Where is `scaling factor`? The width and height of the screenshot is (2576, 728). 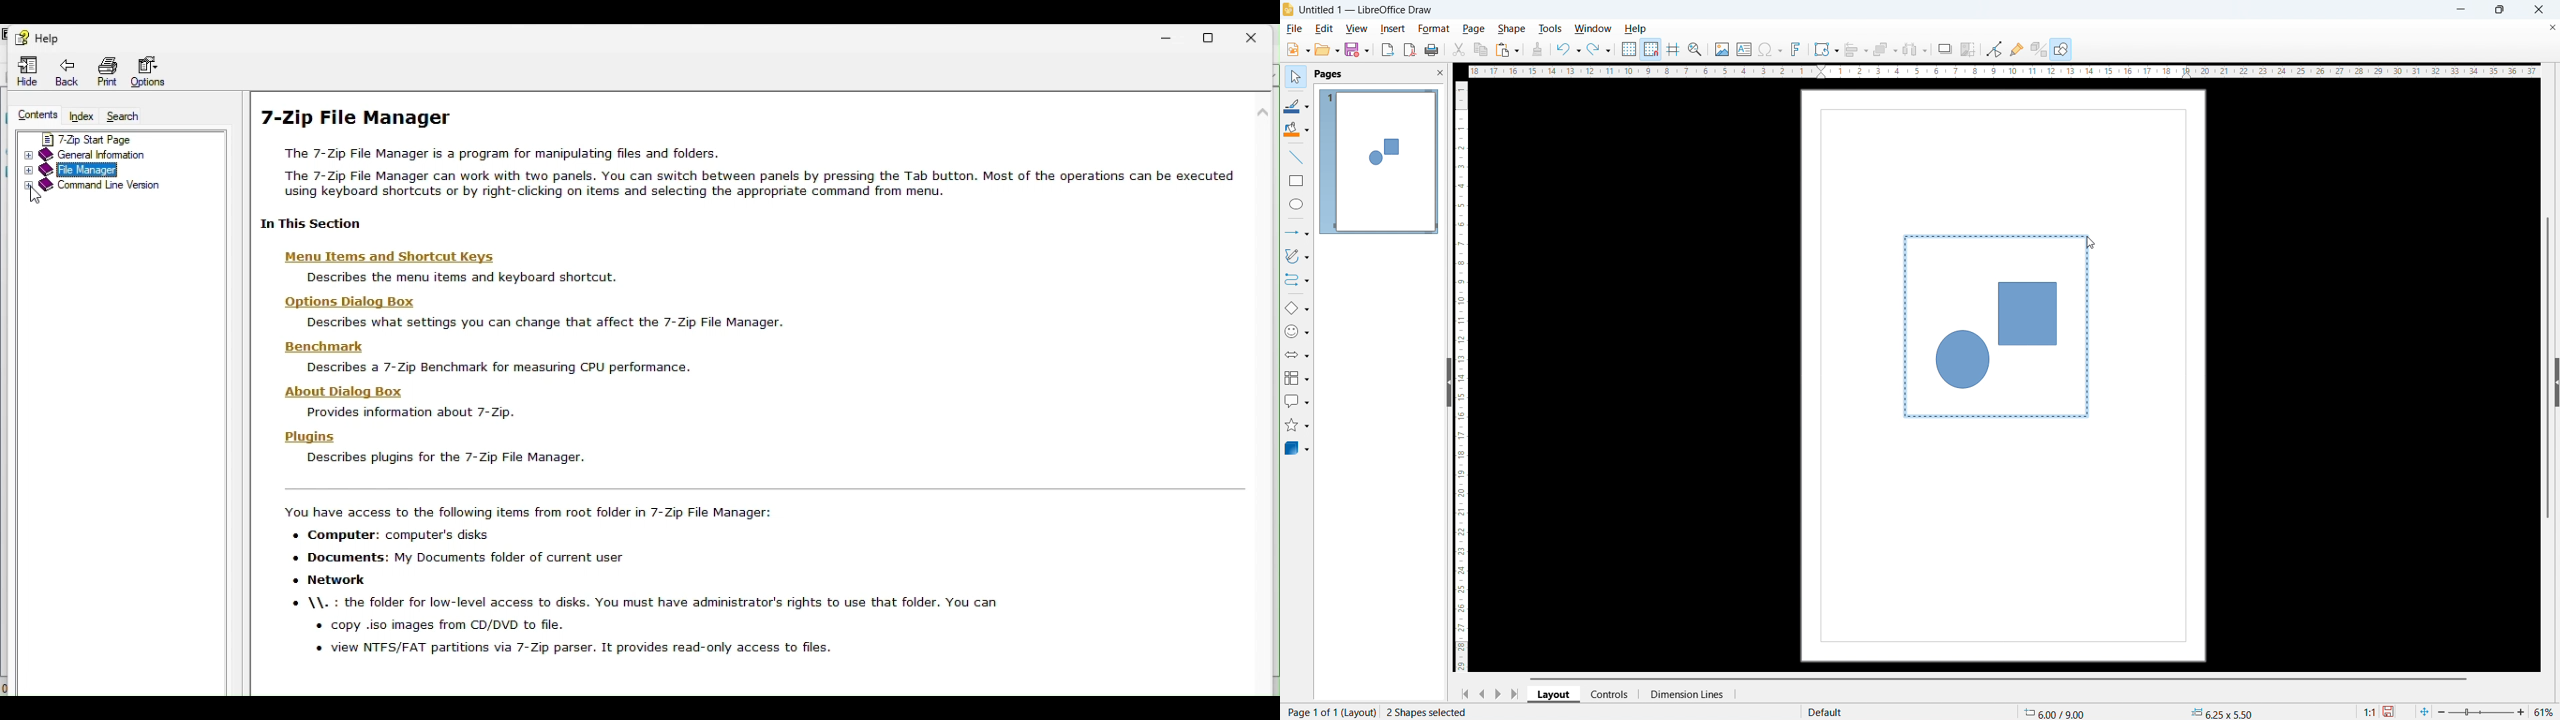 scaling factor is located at coordinates (2371, 711).